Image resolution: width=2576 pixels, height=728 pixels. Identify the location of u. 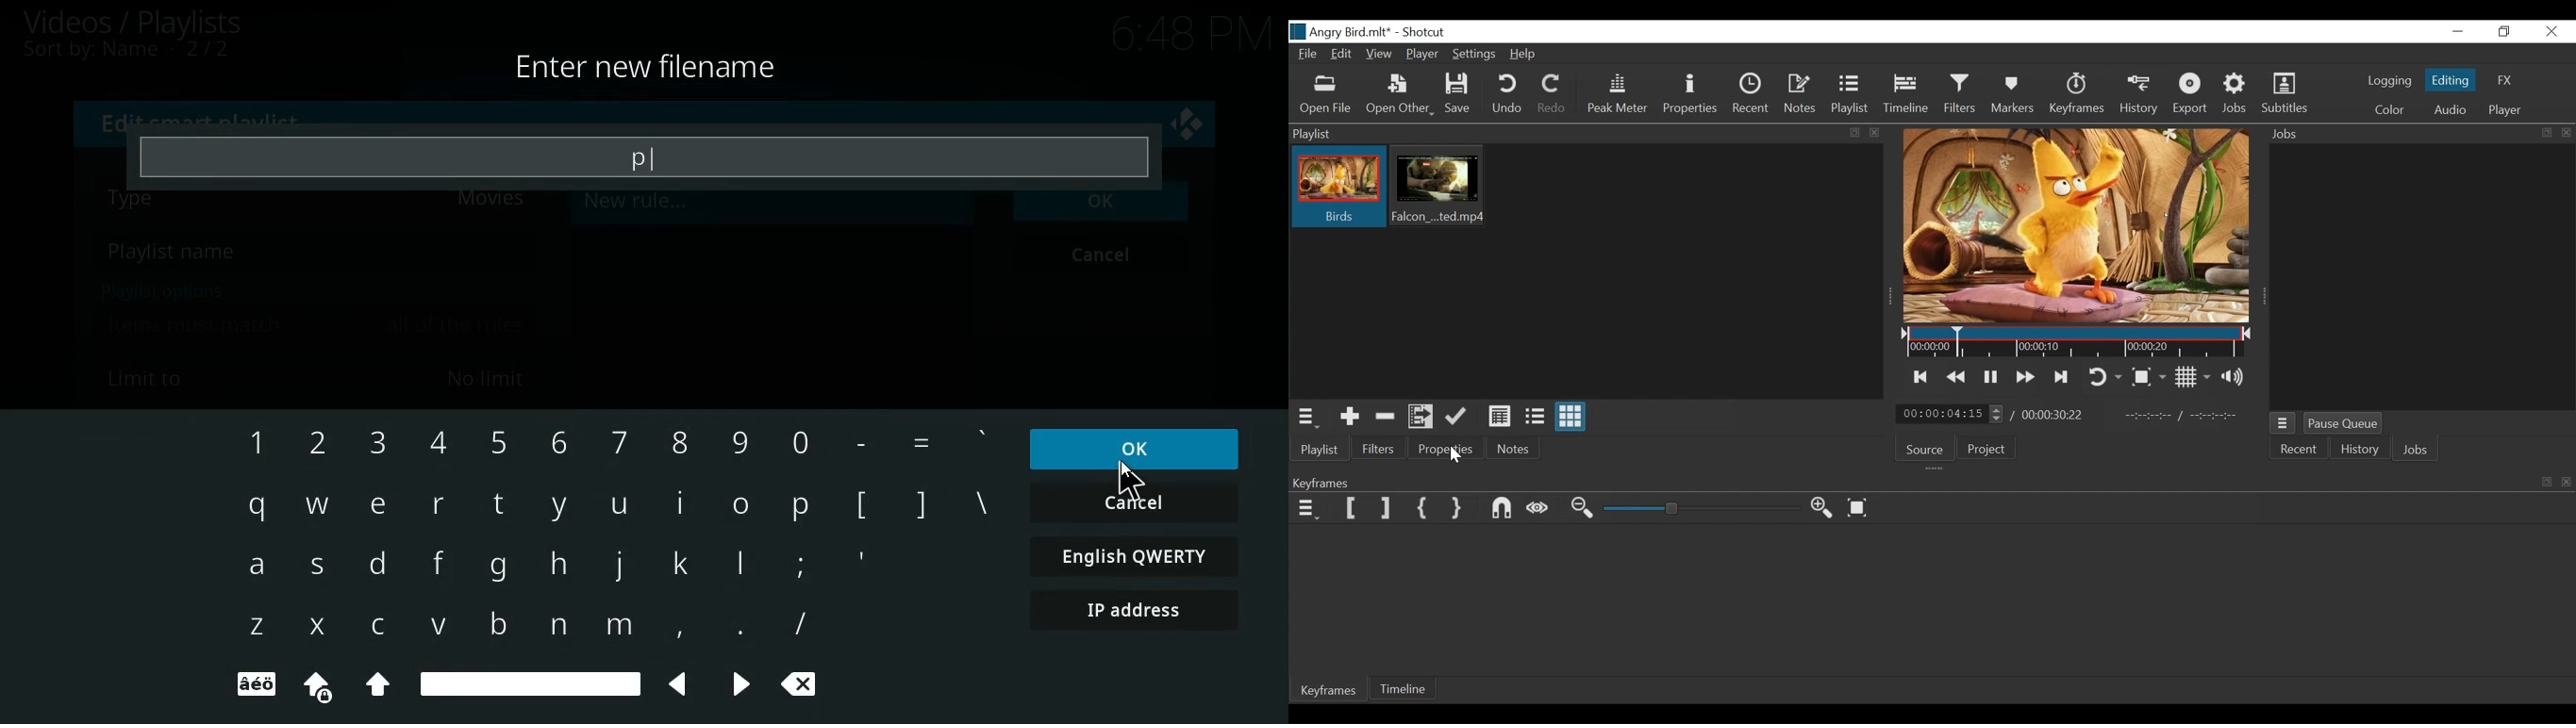
(619, 506).